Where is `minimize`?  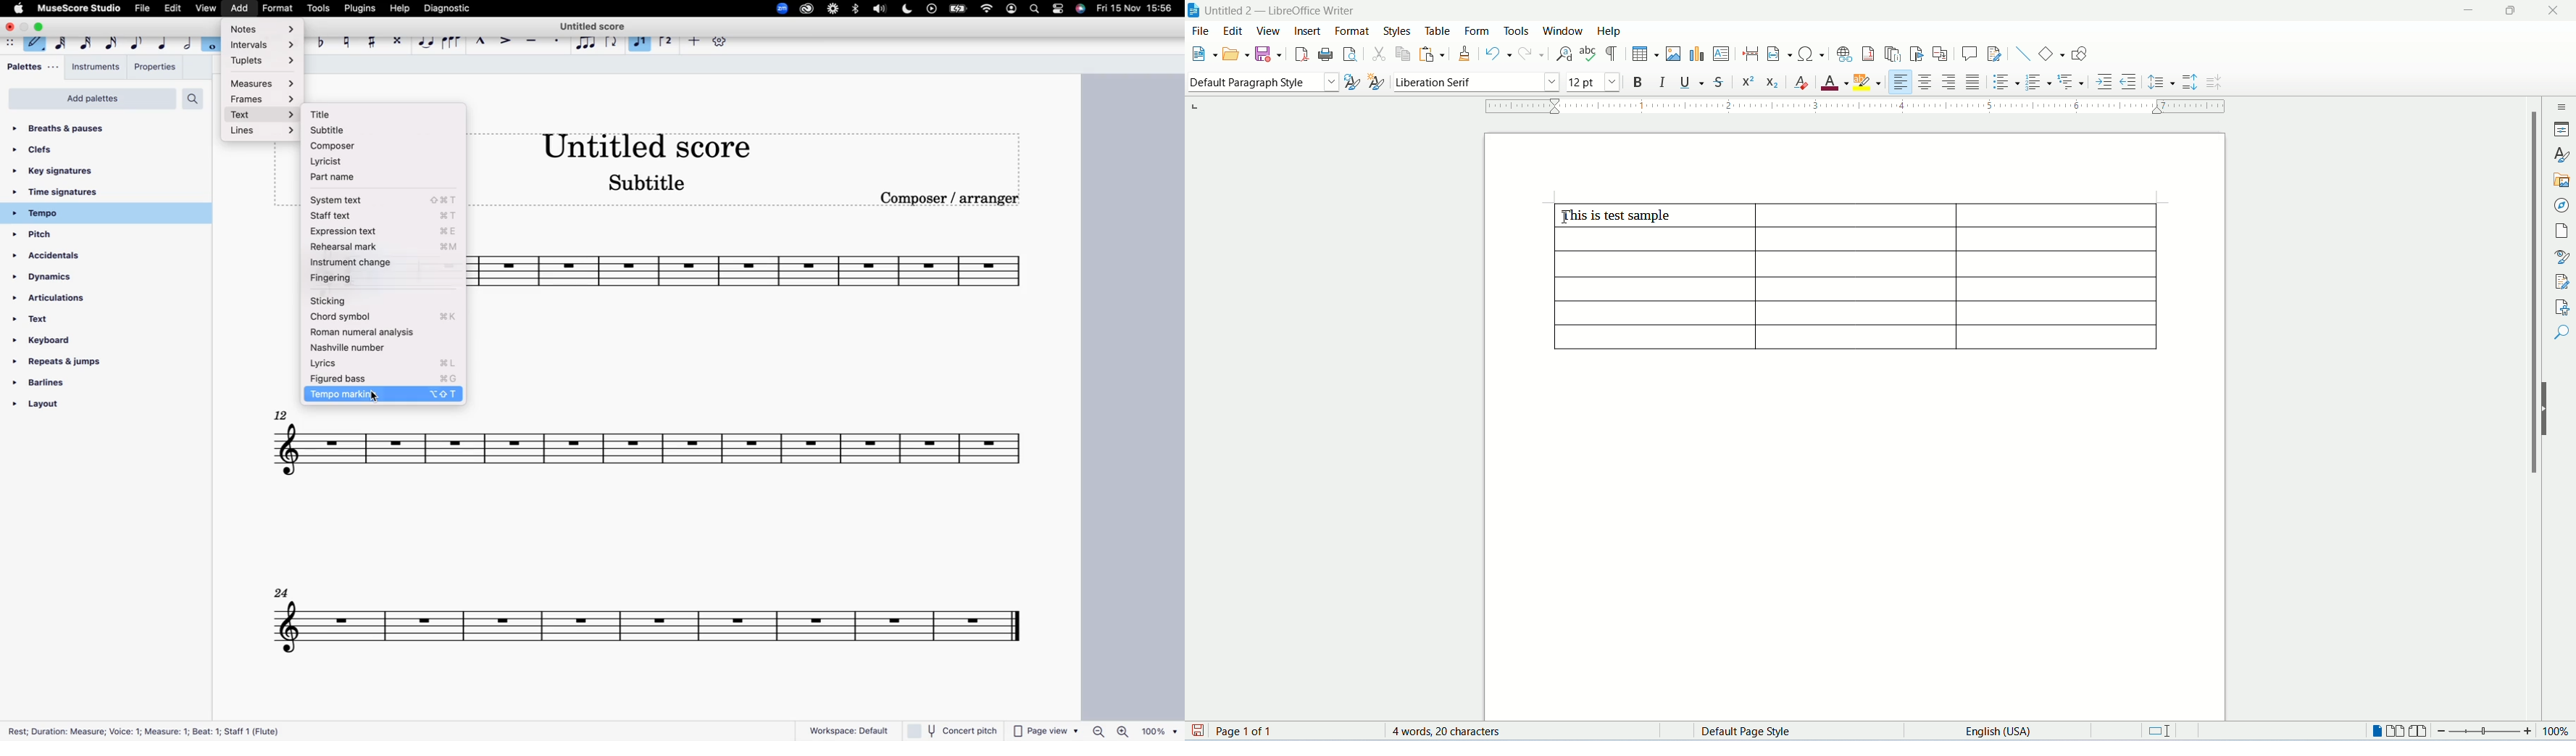
minimize is located at coordinates (25, 27).